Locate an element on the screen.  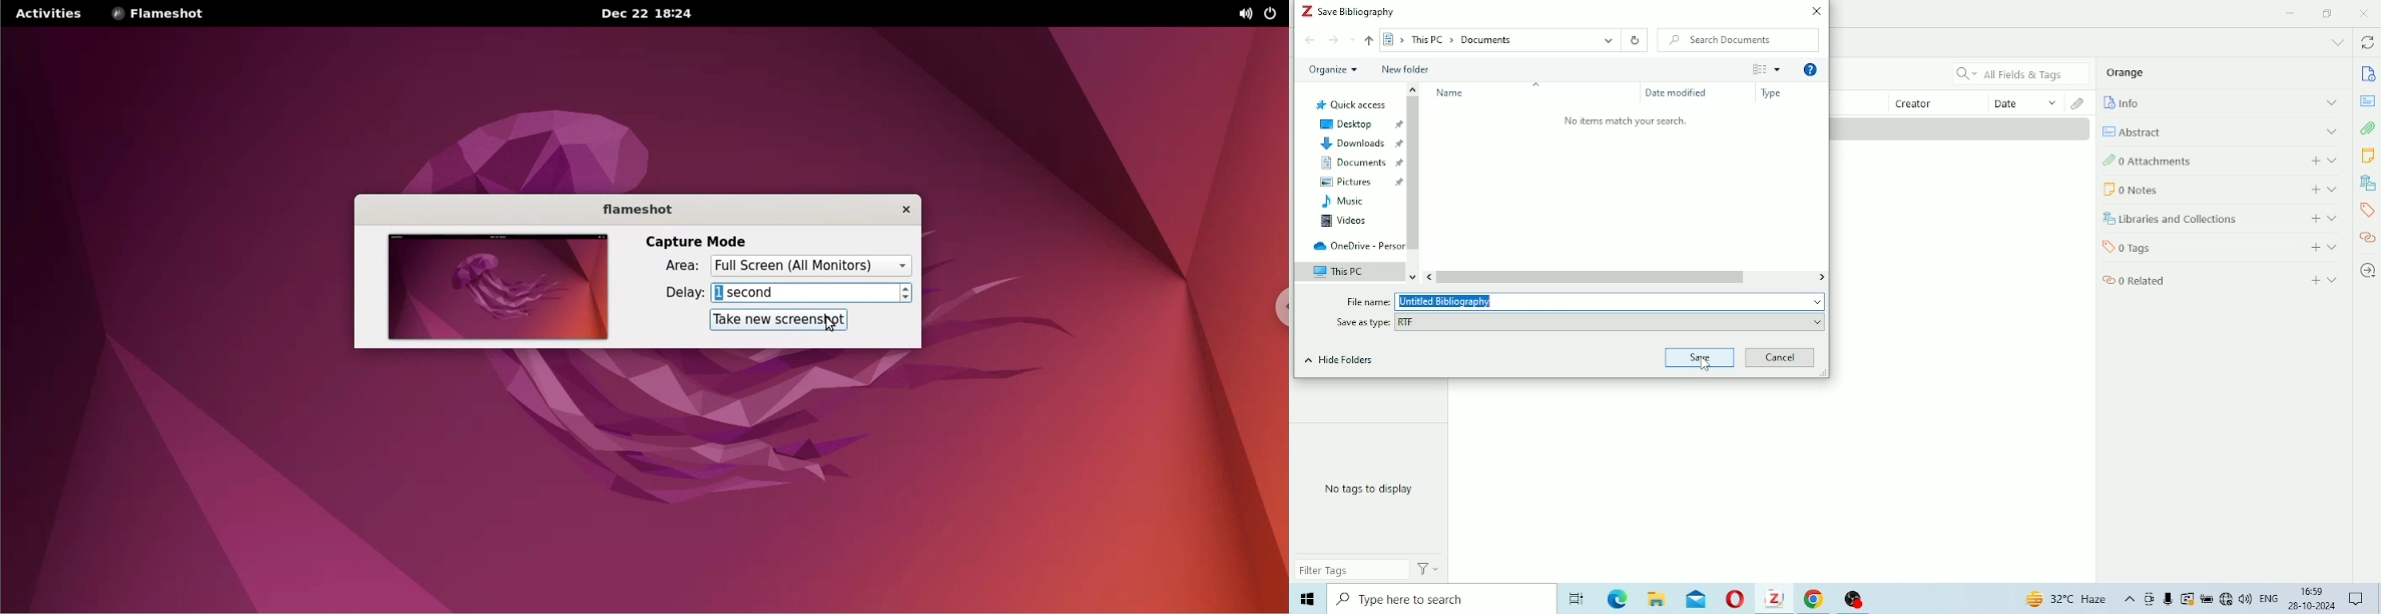
Libraries and Collections is located at coordinates (2367, 182).